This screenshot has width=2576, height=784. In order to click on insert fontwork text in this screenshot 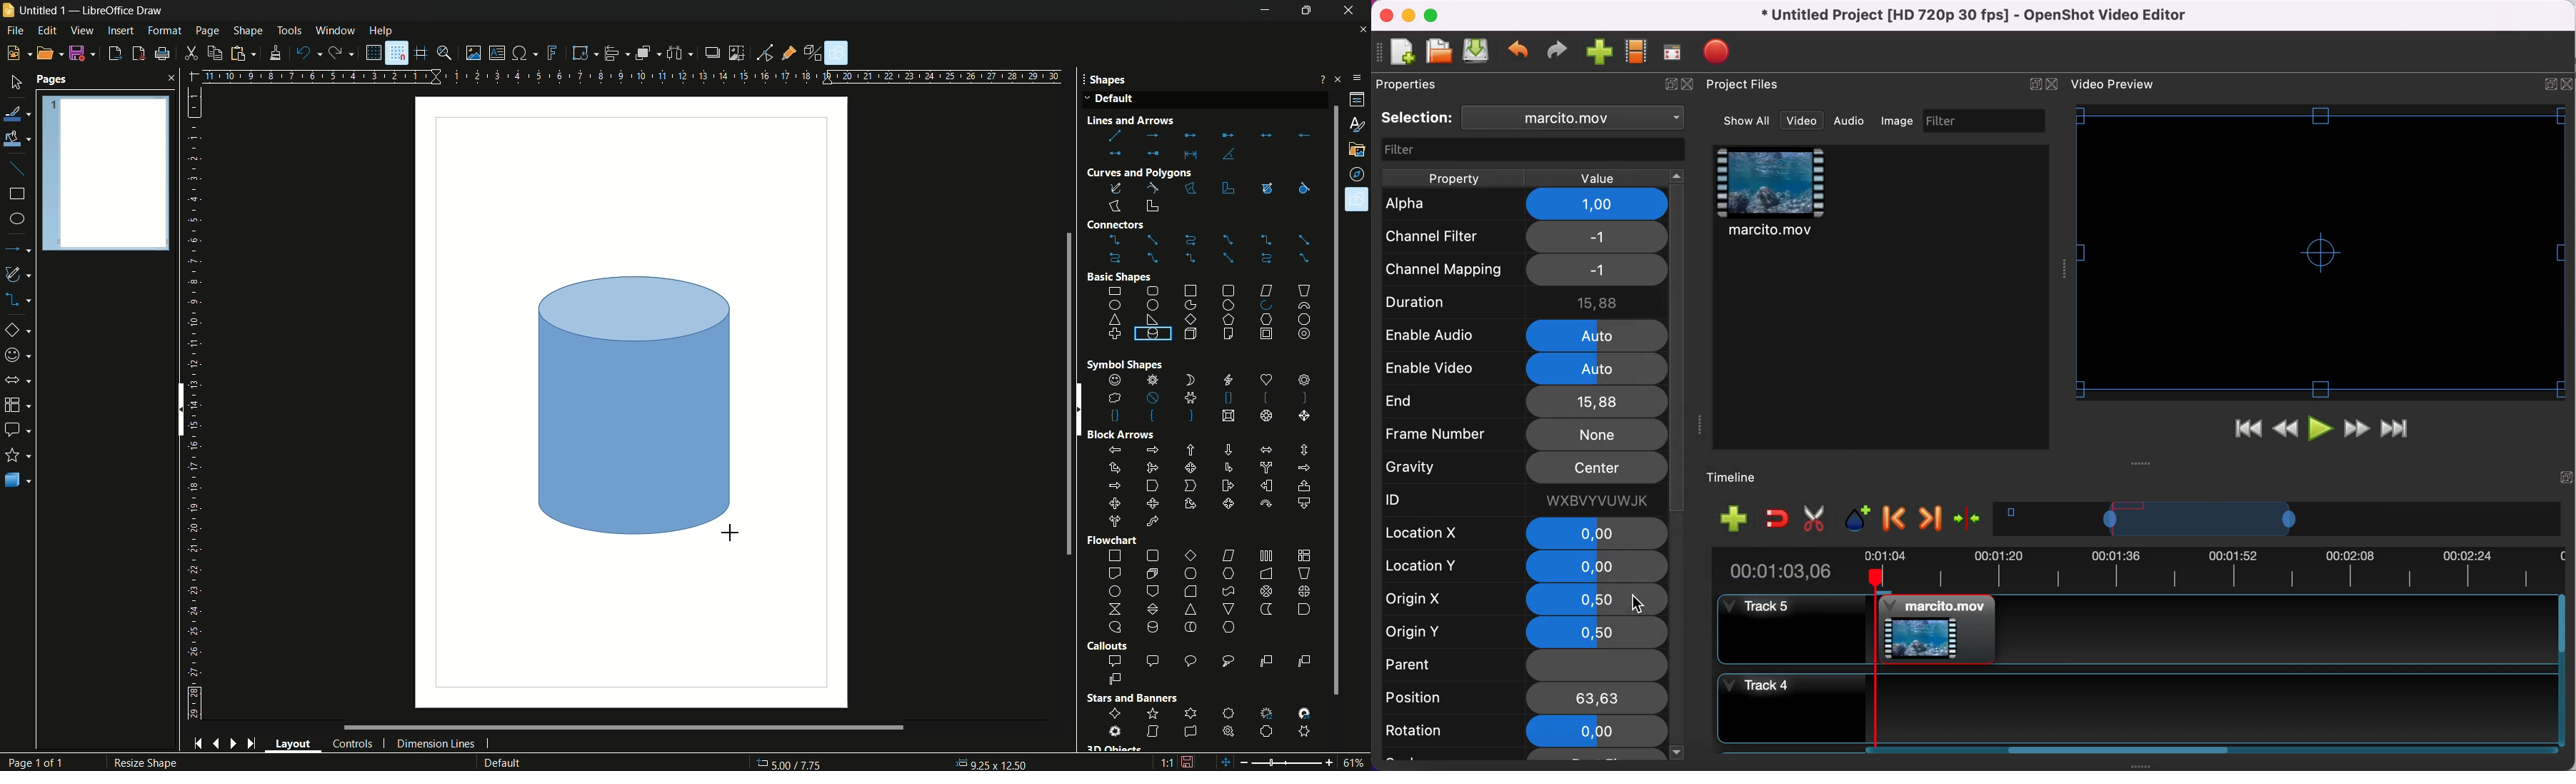, I will do `click(553, 53)`.